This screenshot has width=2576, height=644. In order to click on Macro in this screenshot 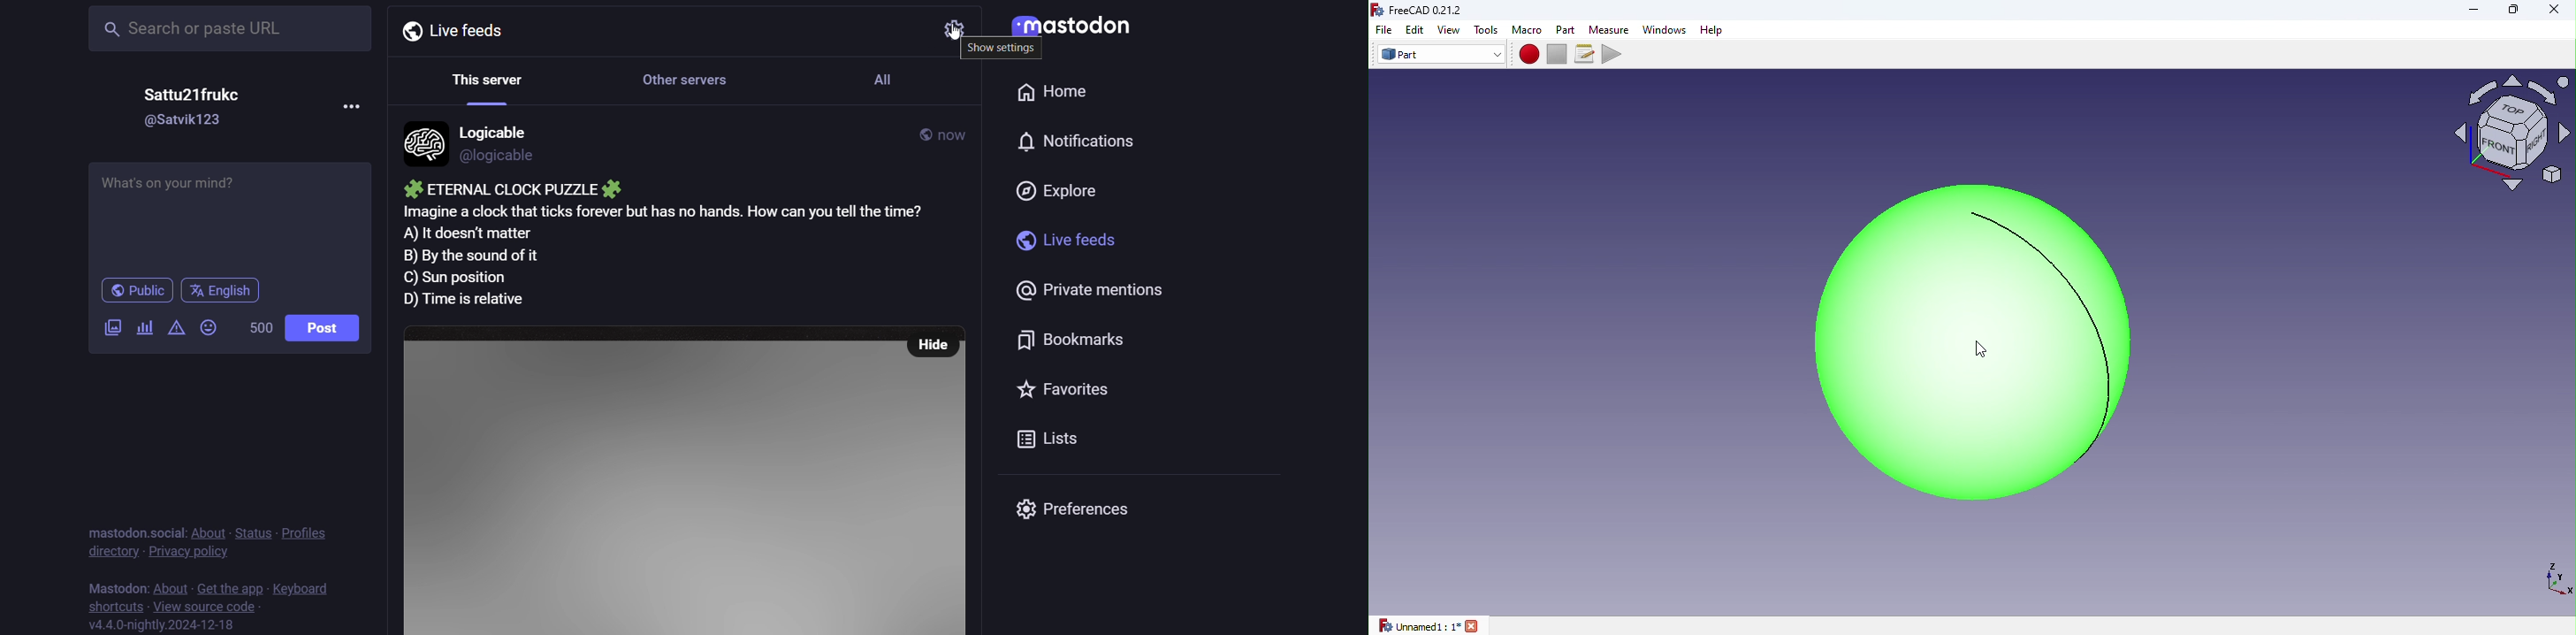, I will do `click(1527, 30)`.